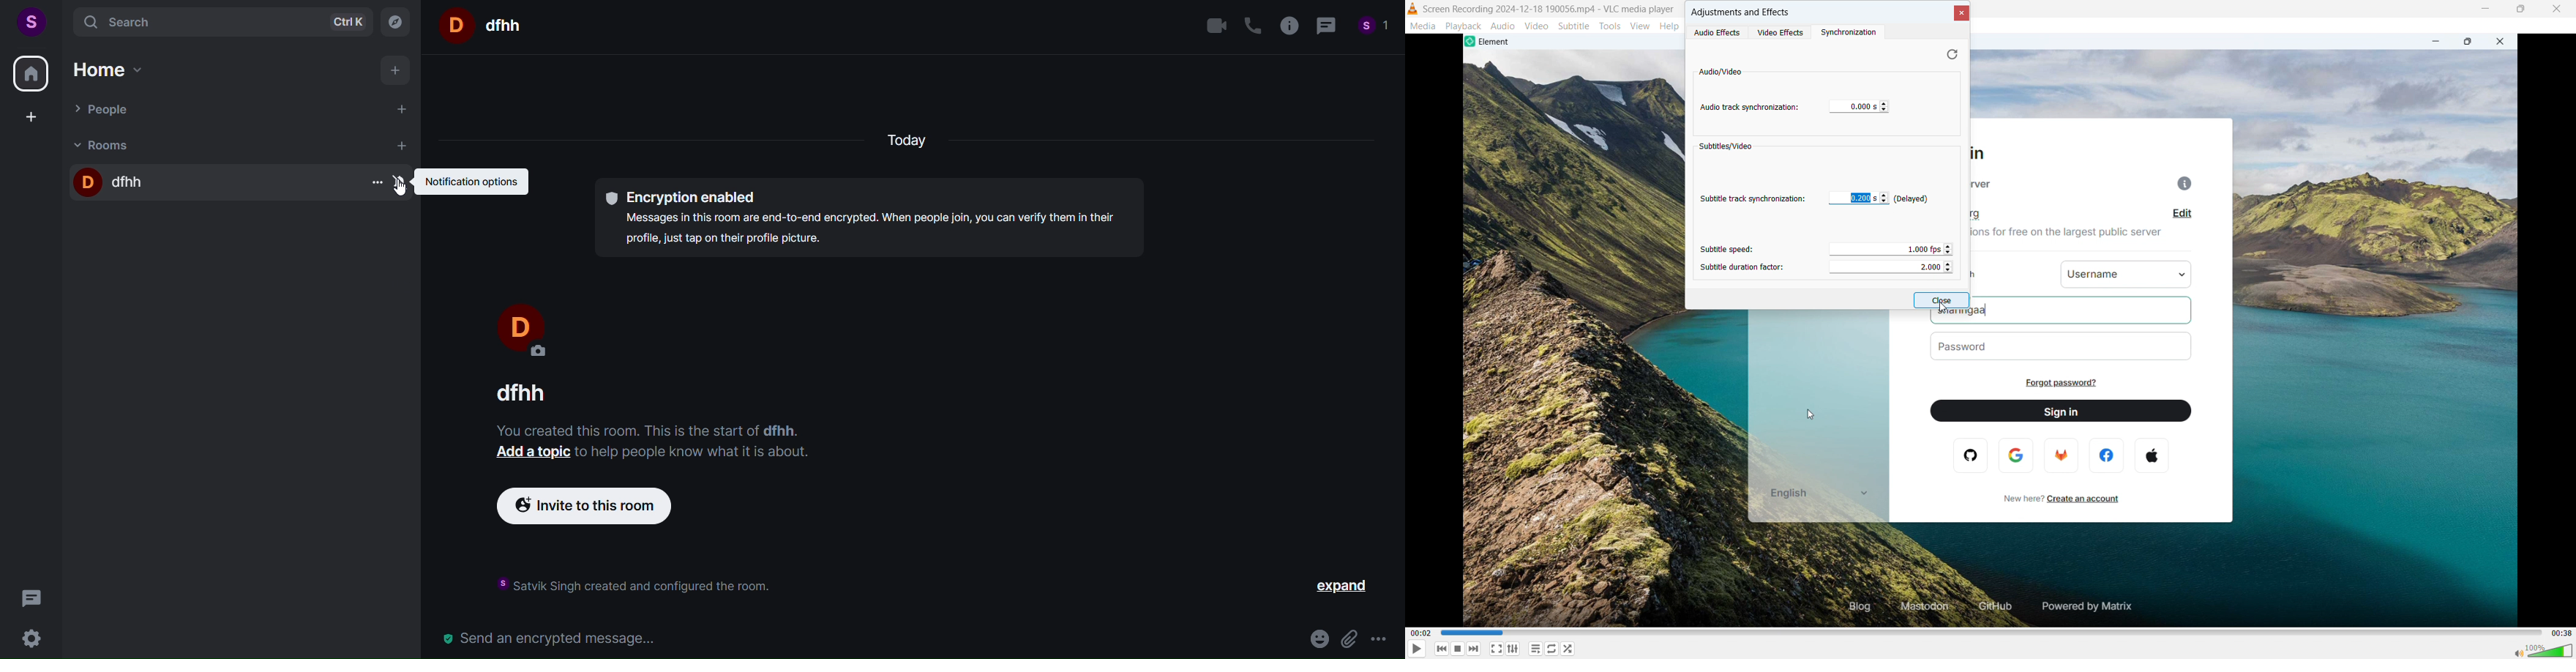 The height and width of the screenshot is (672, 2576). I want to click on people, so click(215, 111).